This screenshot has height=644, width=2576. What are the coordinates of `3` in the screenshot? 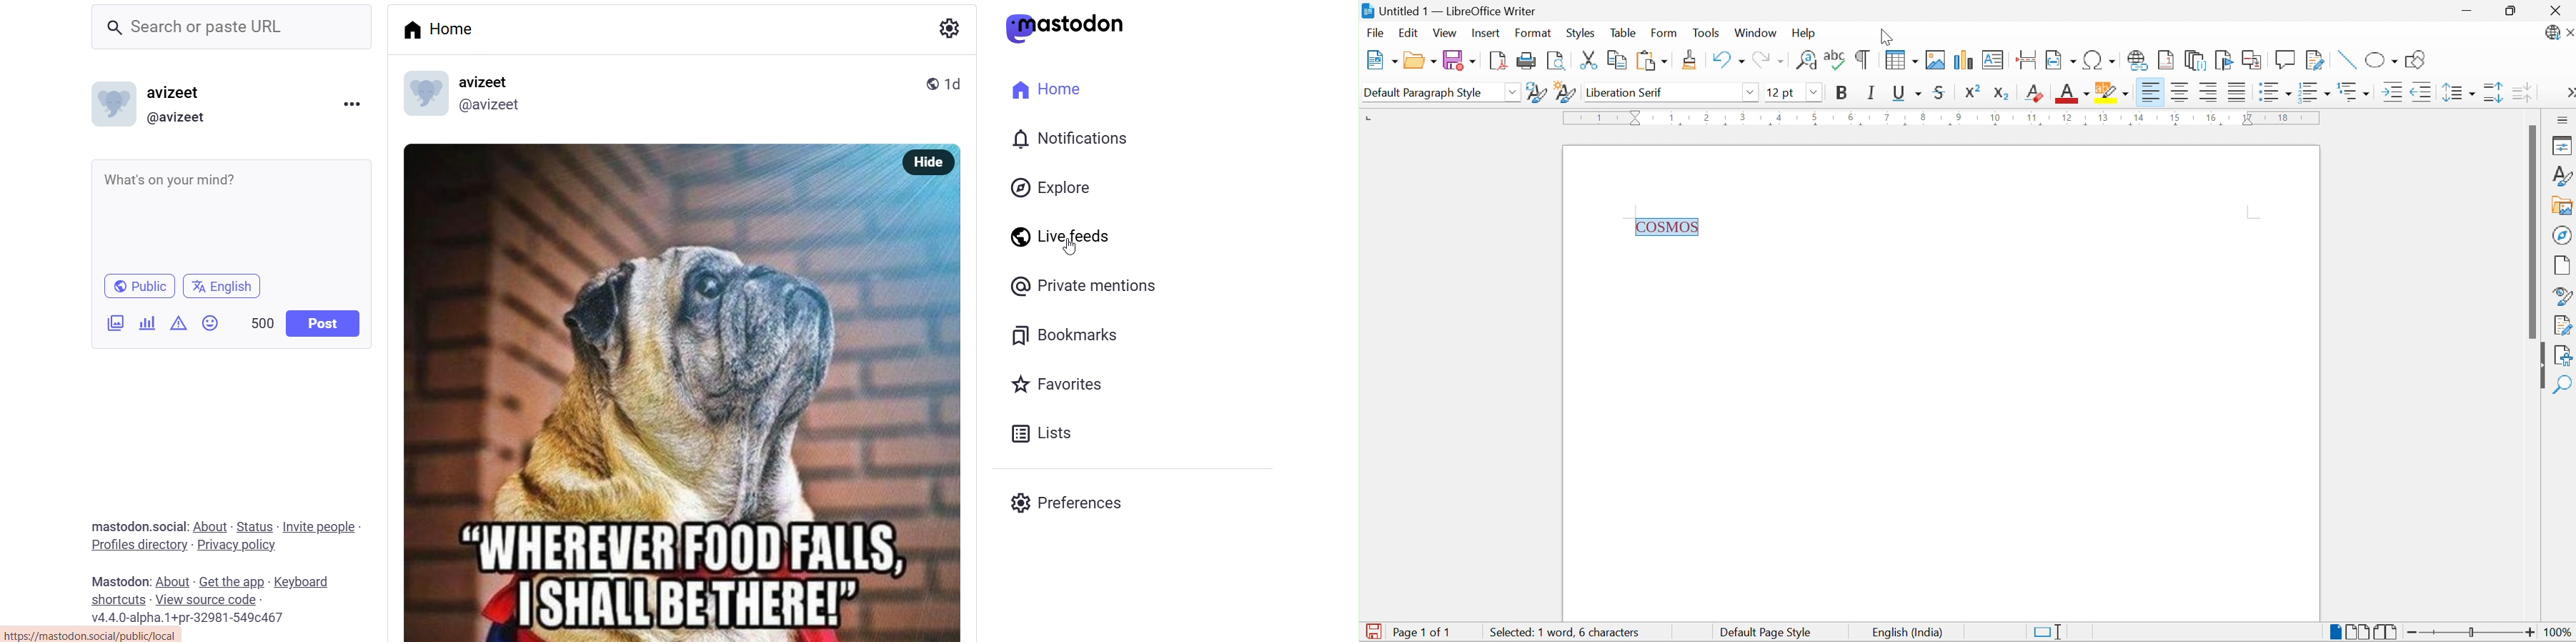 It's located at (1744, 116).